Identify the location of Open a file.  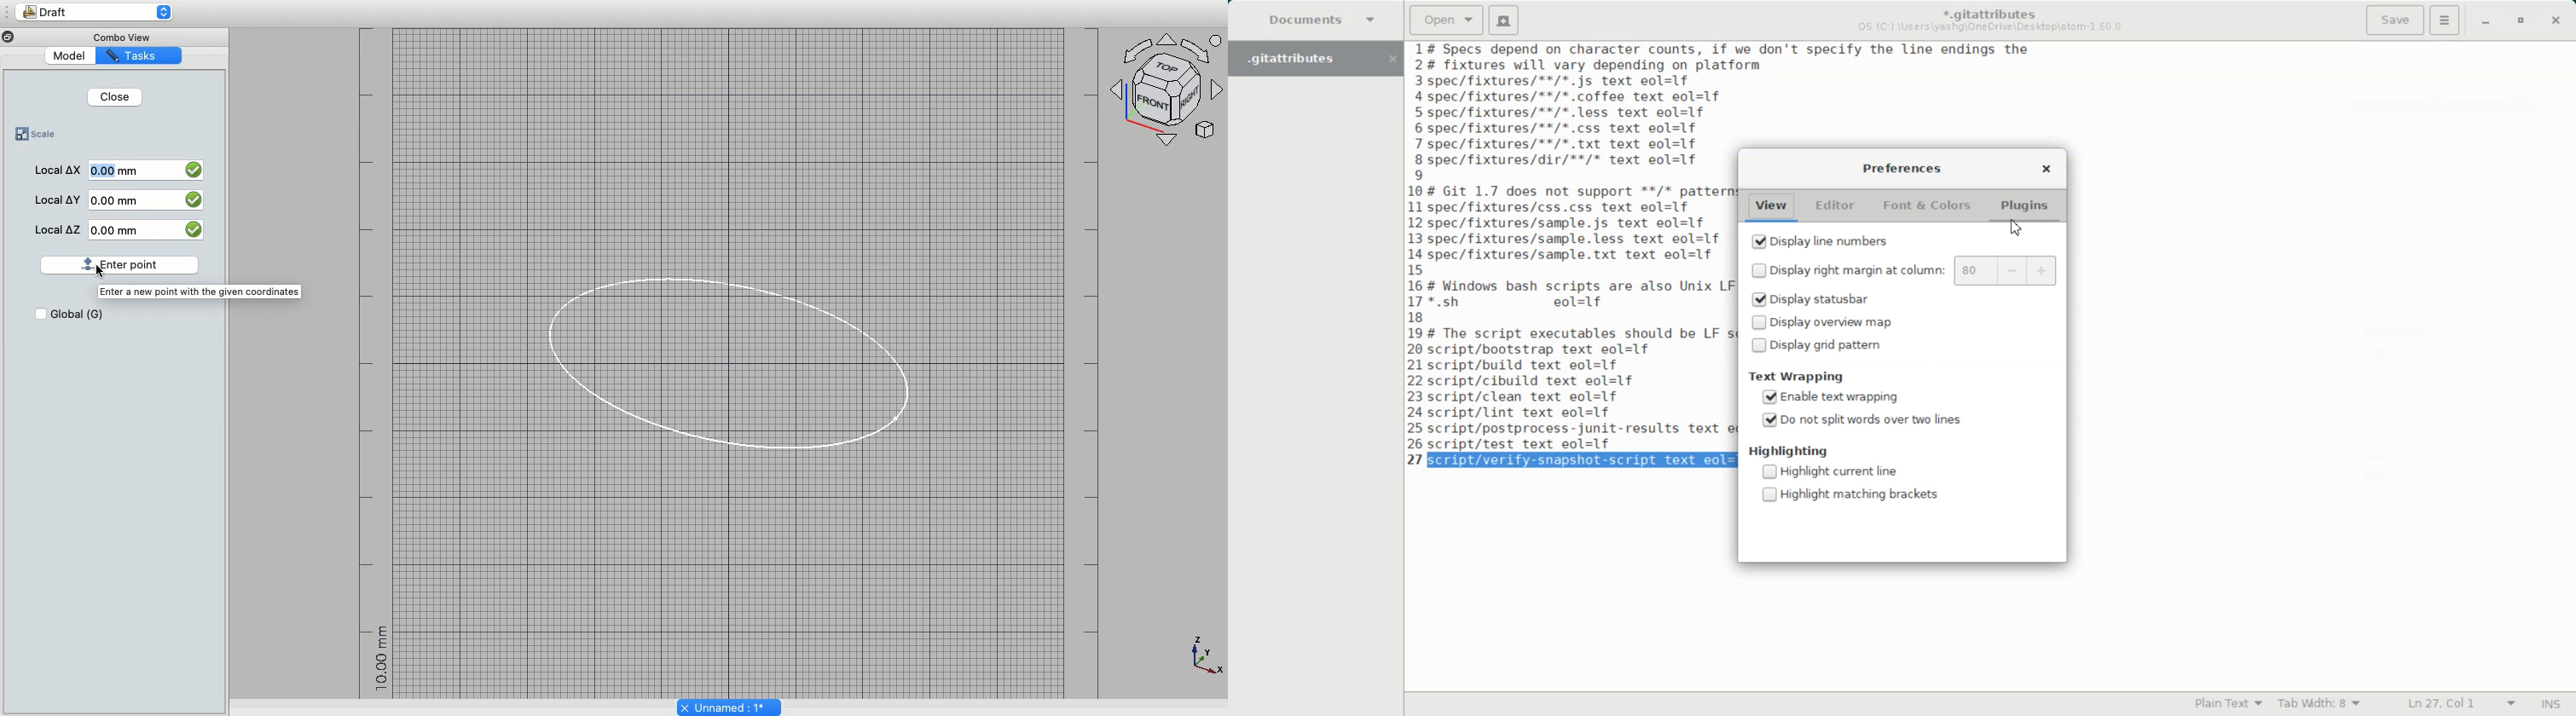
(1446, 19).